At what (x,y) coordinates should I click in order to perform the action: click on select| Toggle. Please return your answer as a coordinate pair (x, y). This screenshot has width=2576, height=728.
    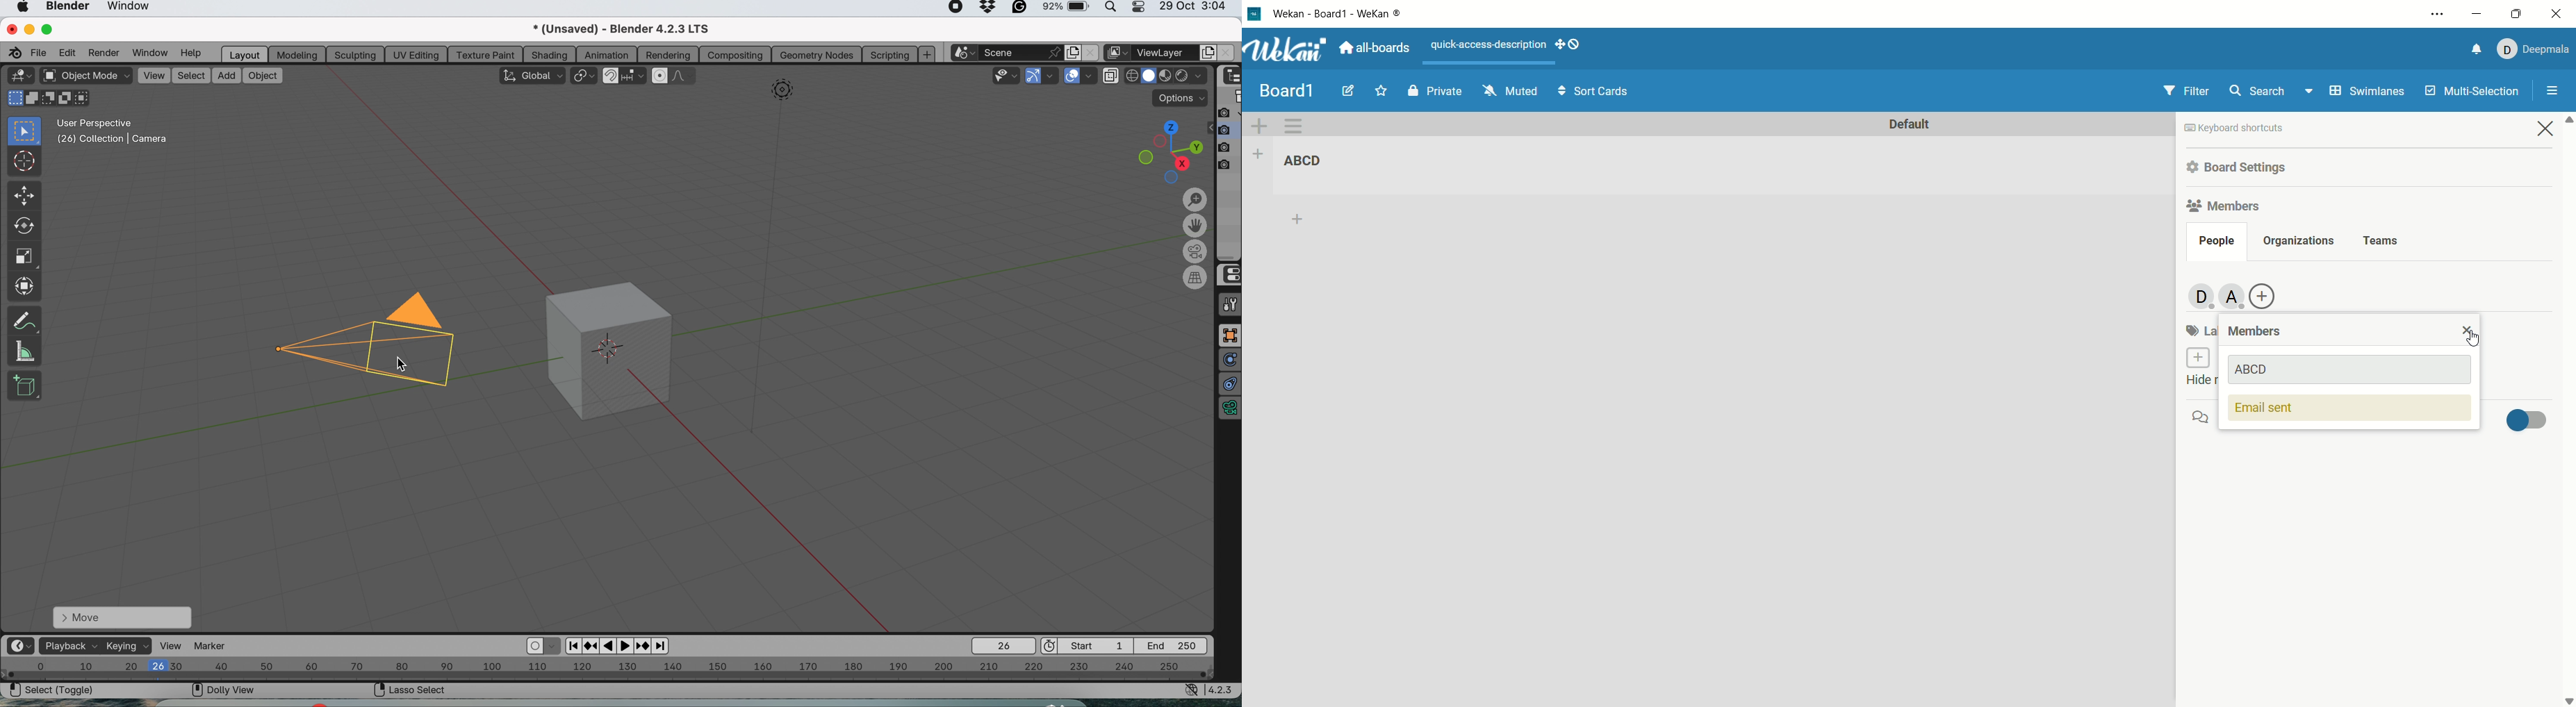
    Looking at the image, I should click on (53, 691).